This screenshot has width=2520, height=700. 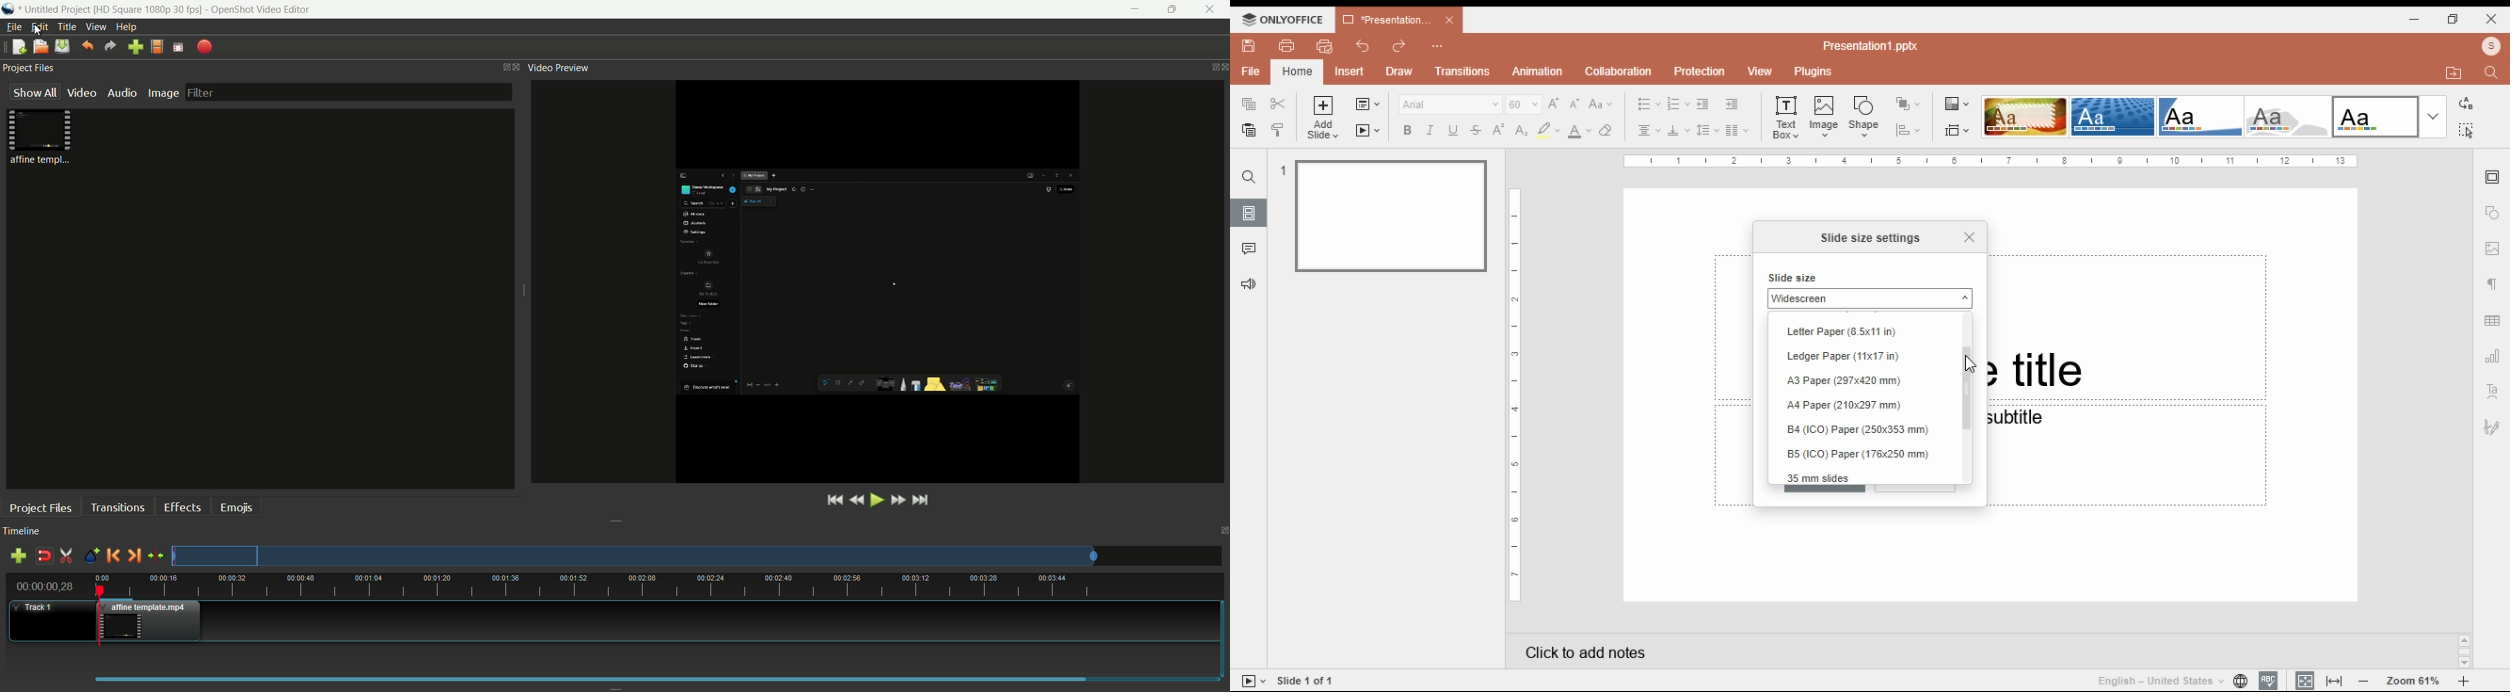 I want to click on more slide theme options, so click(x=2433, y=117).